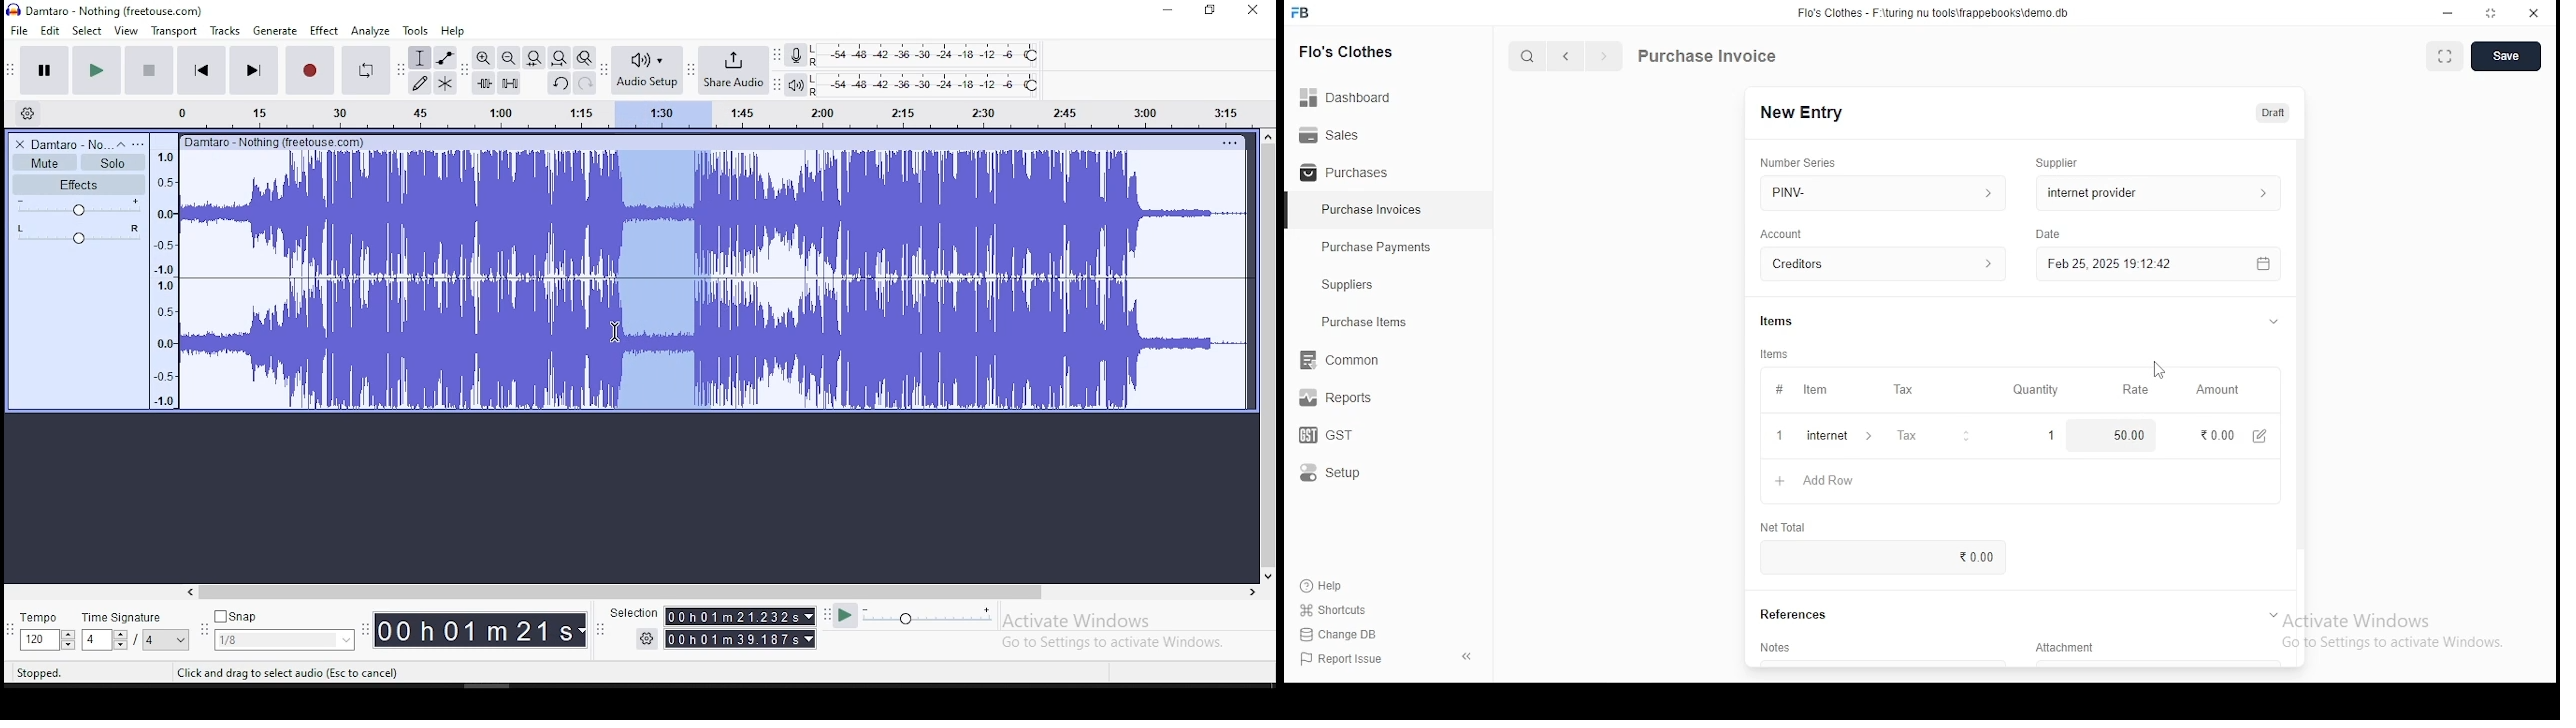 The width and height of the screenshot is (2576, 728). Describe the element at coordinates (825, 615) in the screenshot. I see `` at that location.